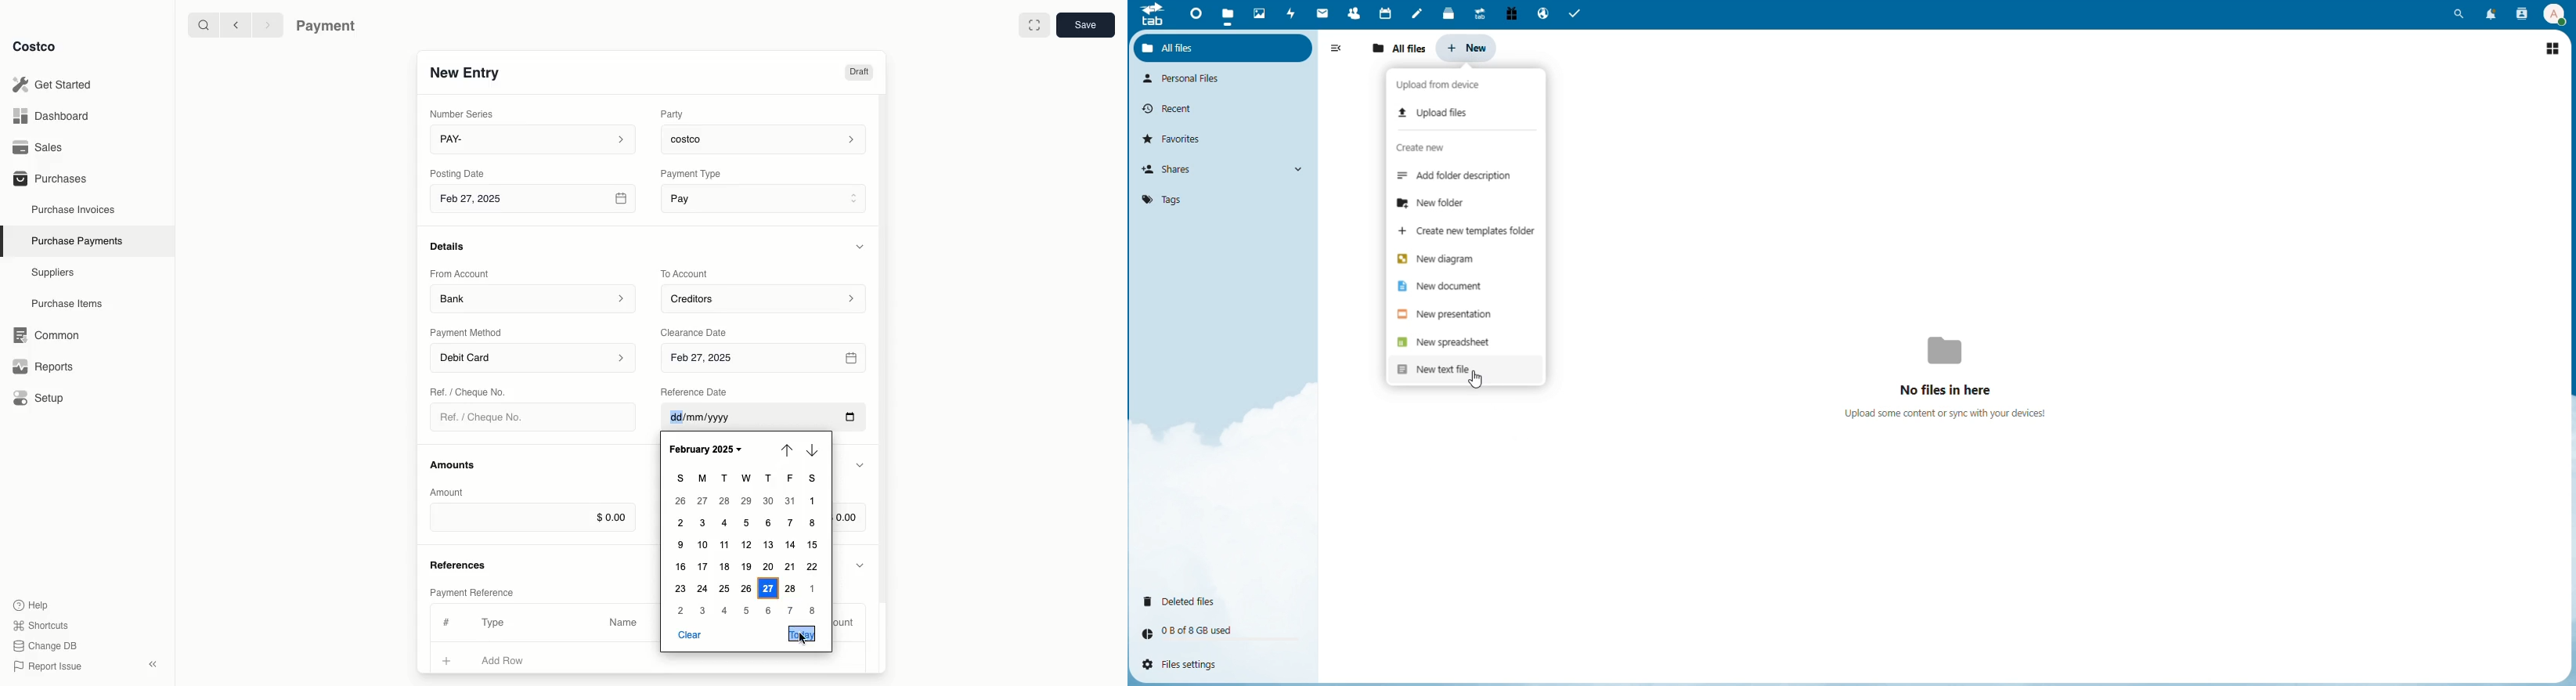 The image size is (2576, 700). I want to click on dashboard, so click(1193, 14).